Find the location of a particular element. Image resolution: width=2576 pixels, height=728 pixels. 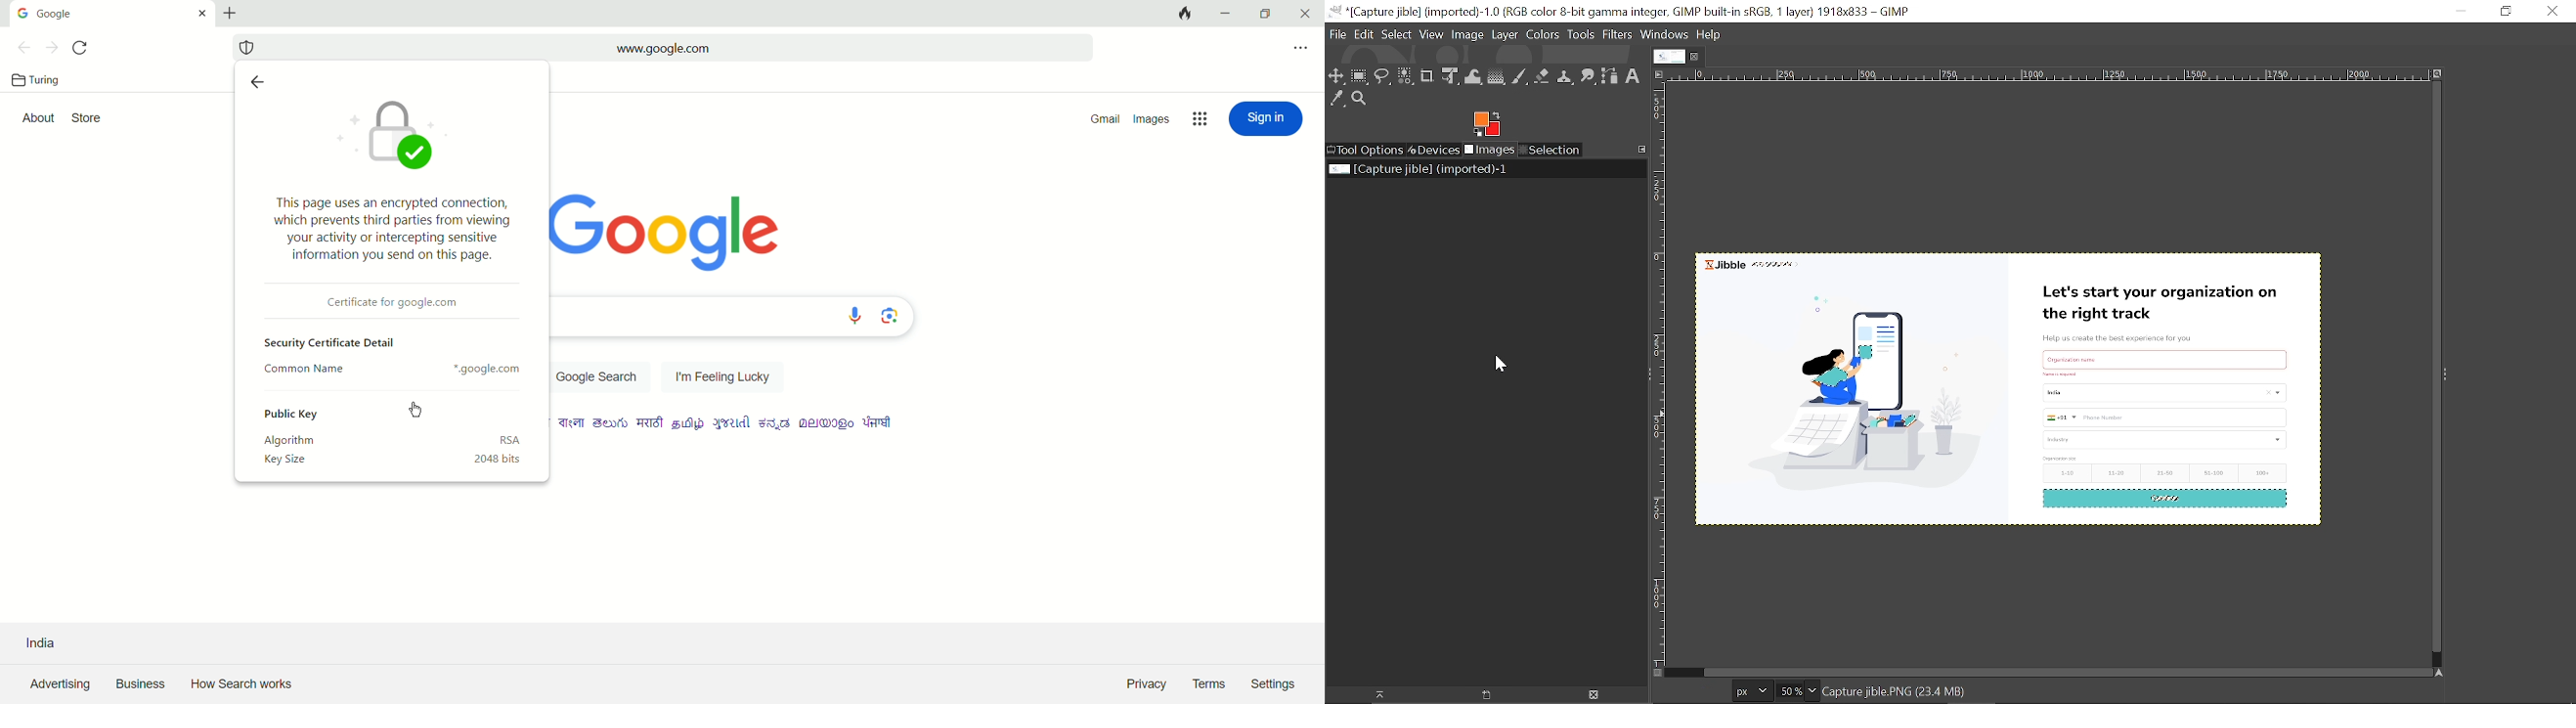

language is located at coordinates (688, 424).